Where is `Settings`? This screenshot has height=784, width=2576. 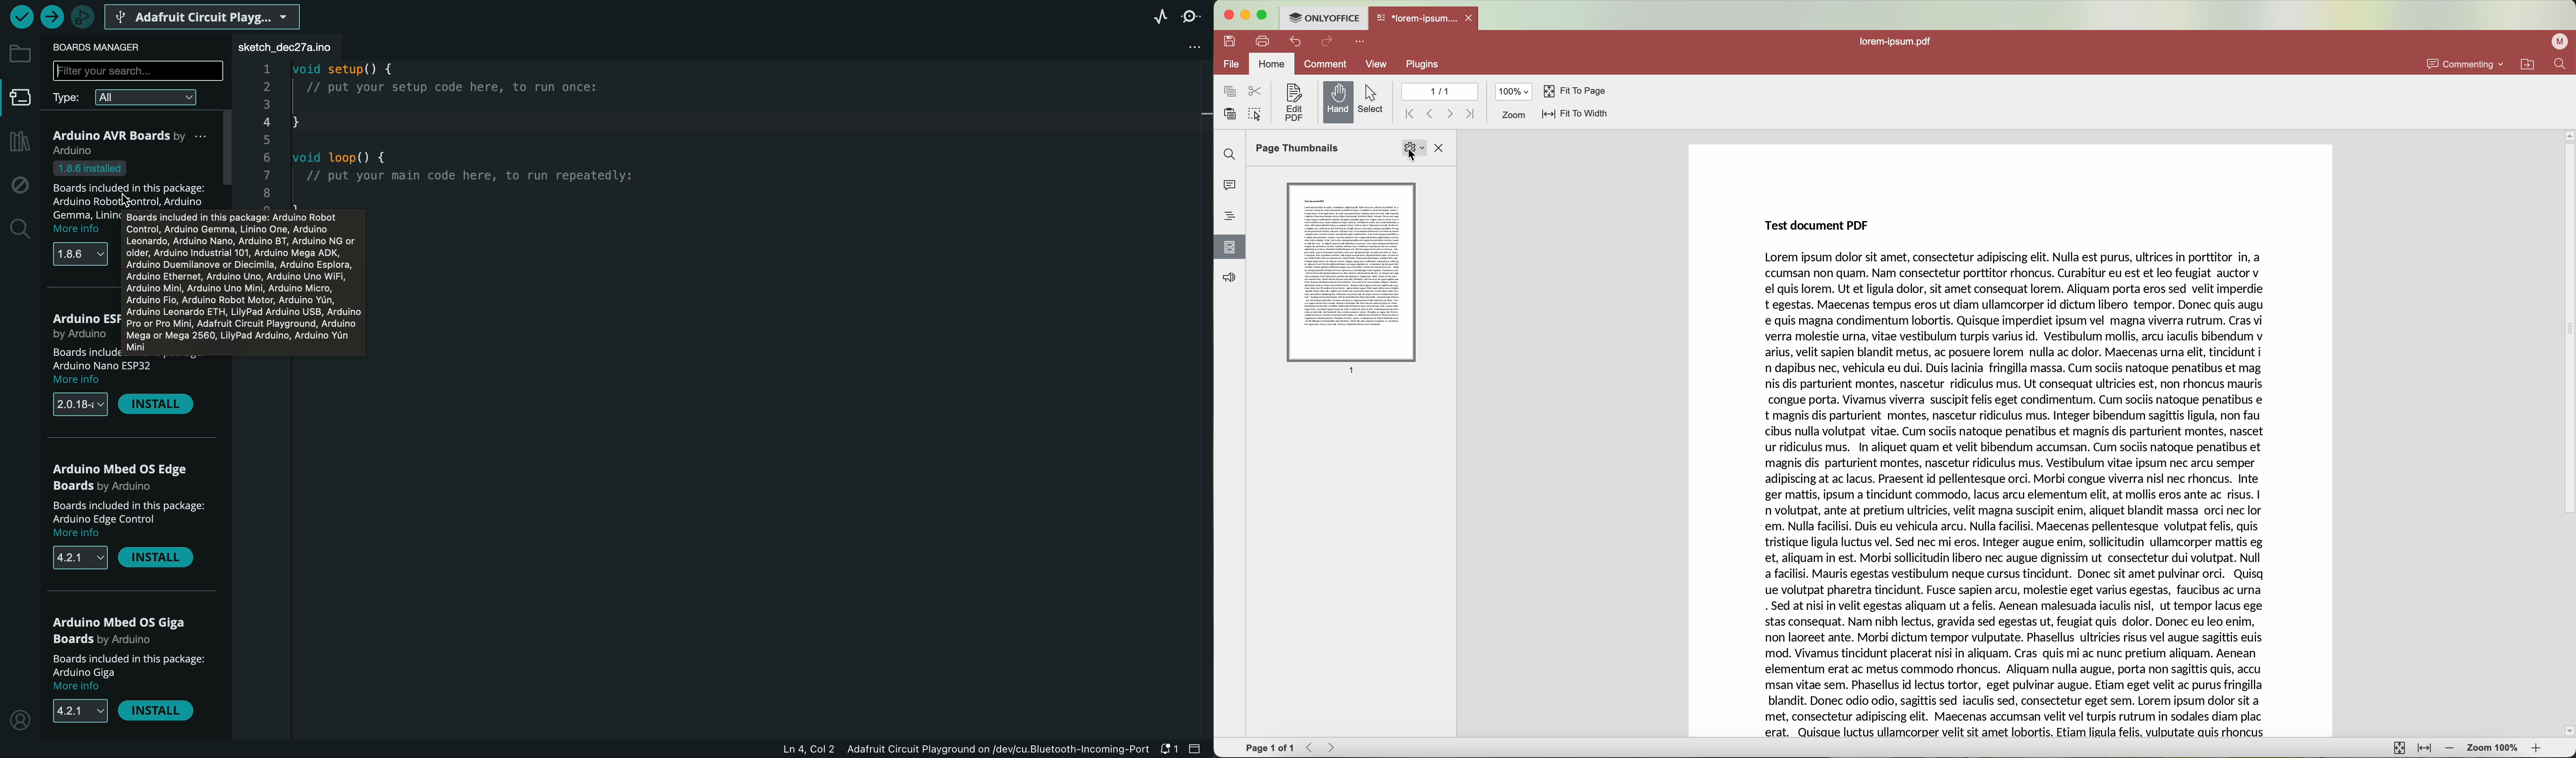 Settings is located at coordinates (1414, 146).